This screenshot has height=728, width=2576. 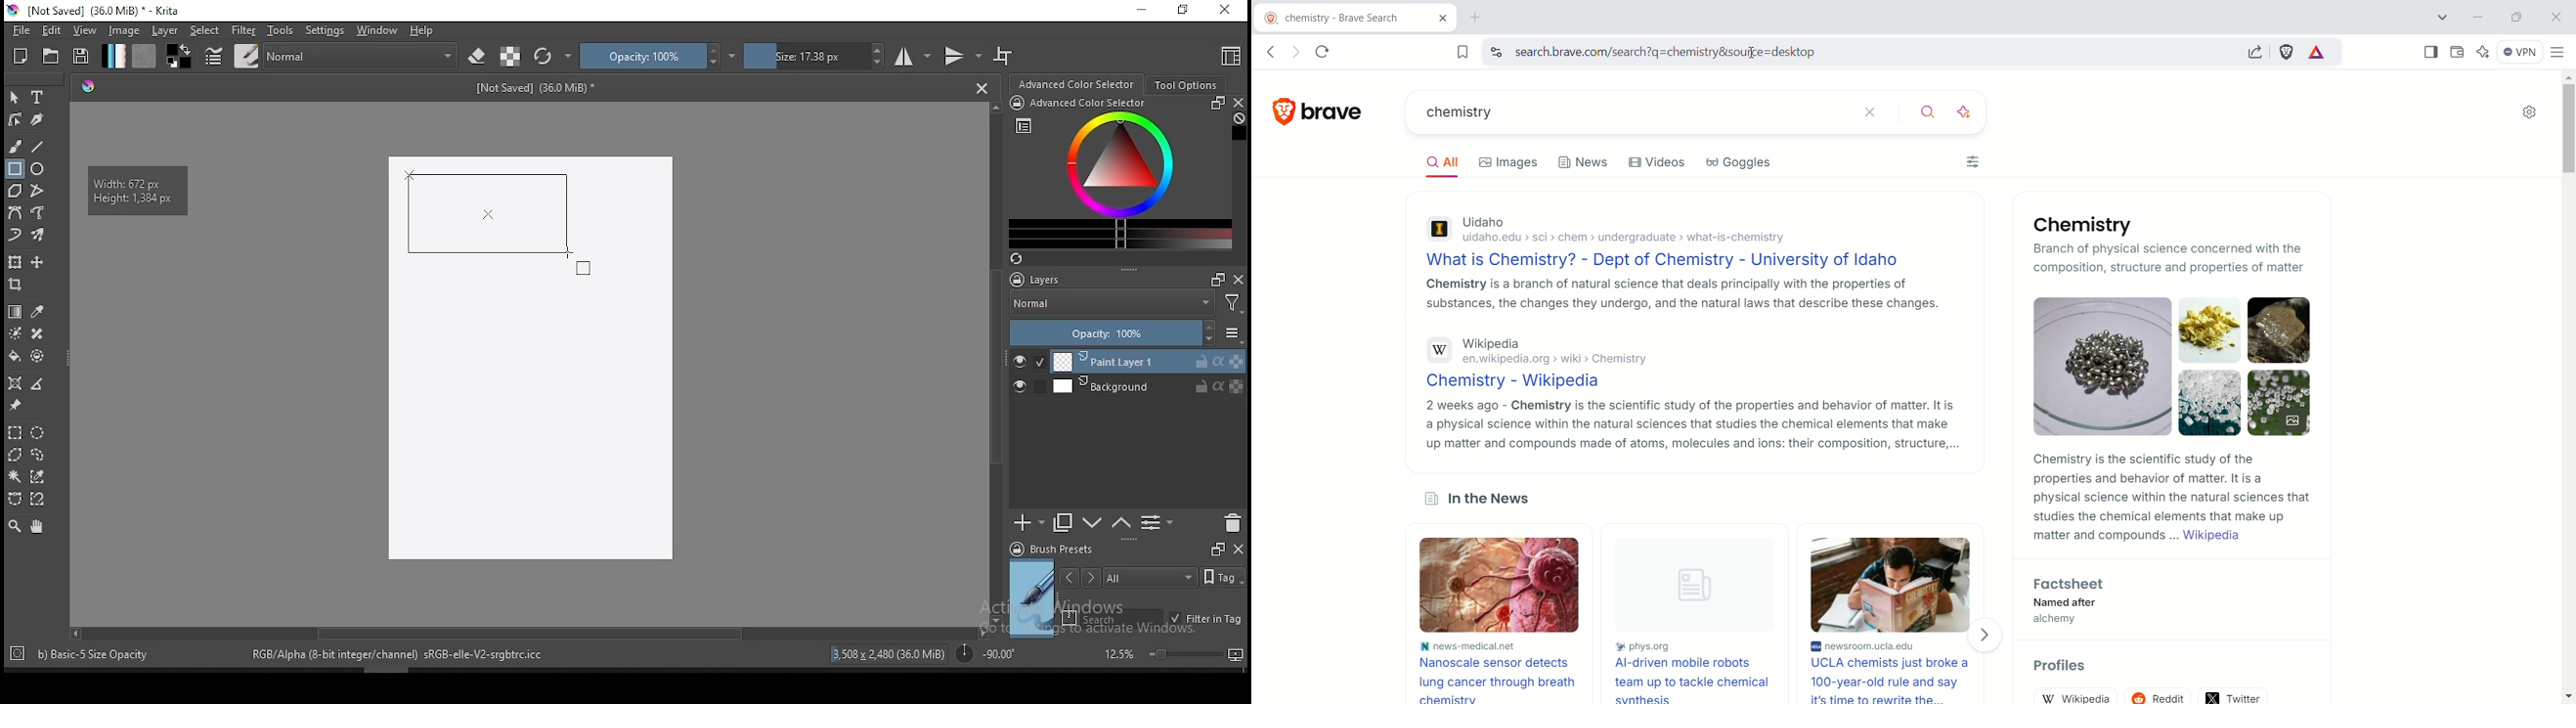 What do you see at coordinates (1064, 522) in the screenshot?
I see `duplicate layer` at bounding box center [1064, 522].